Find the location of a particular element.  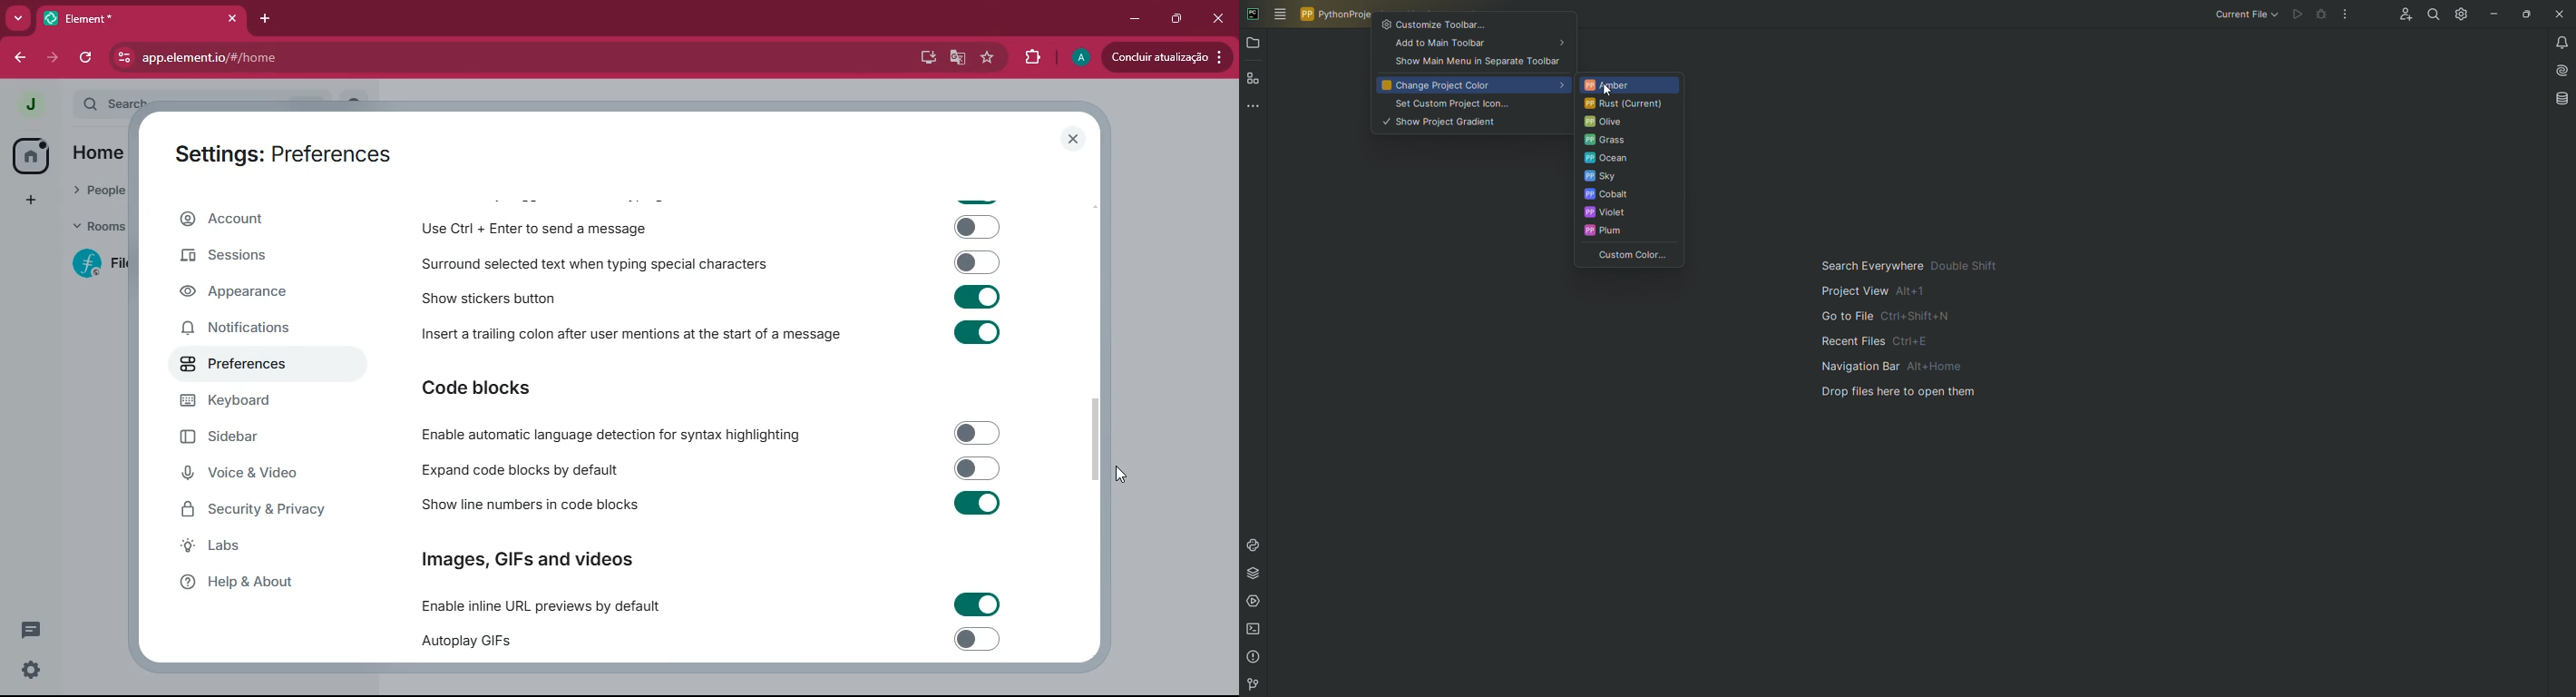

Main Menu is located at coordinates (1281, 15).